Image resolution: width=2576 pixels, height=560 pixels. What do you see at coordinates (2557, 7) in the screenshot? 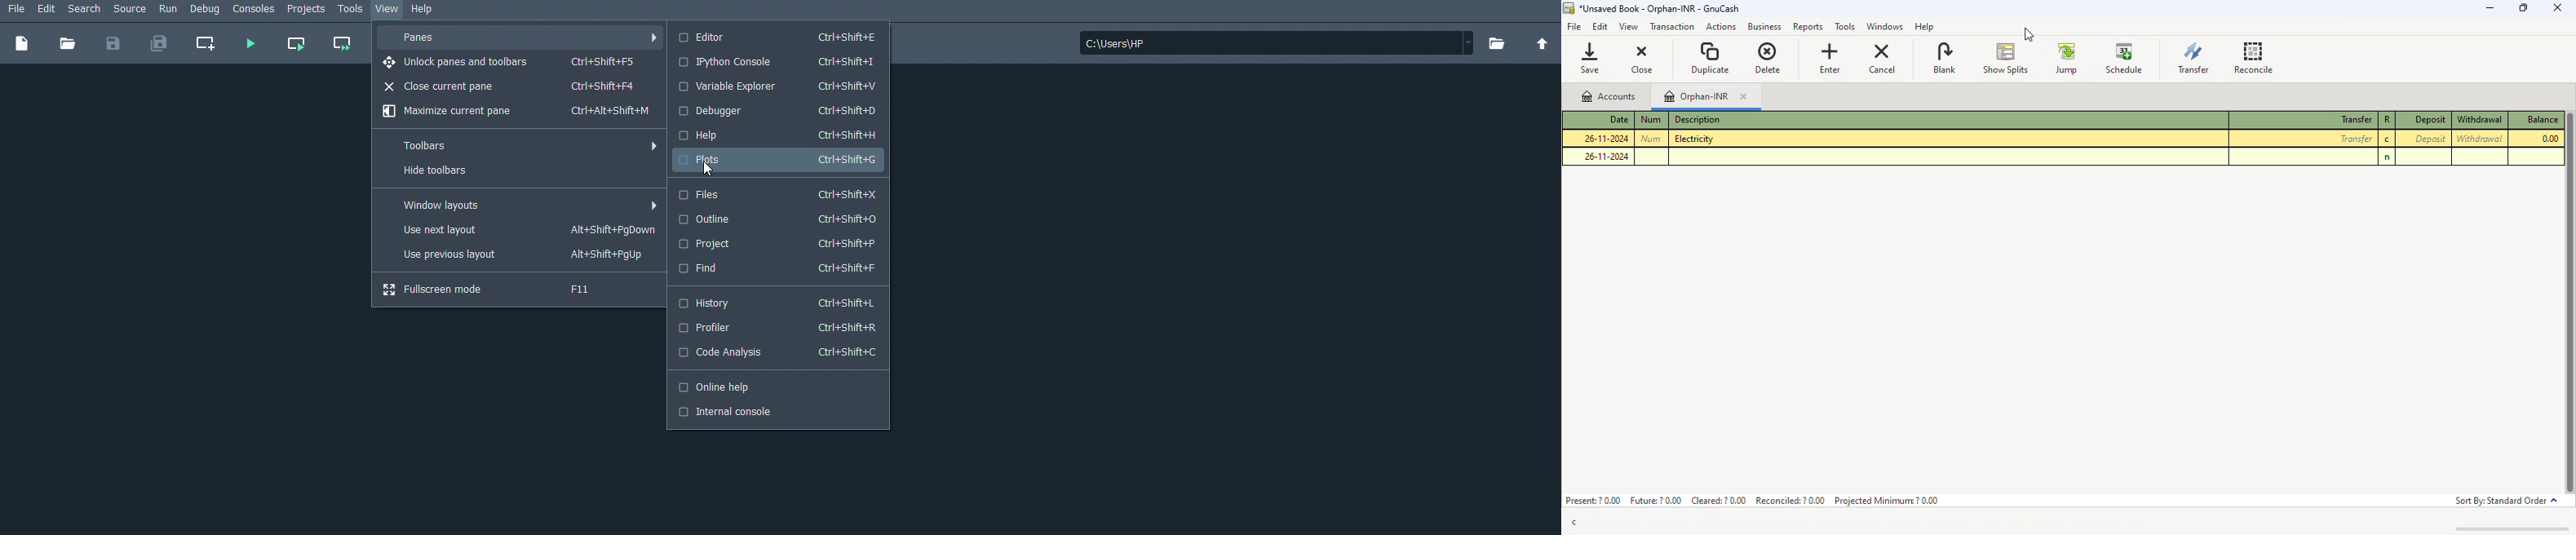
I see `close` at bounding box center [2557, 7].